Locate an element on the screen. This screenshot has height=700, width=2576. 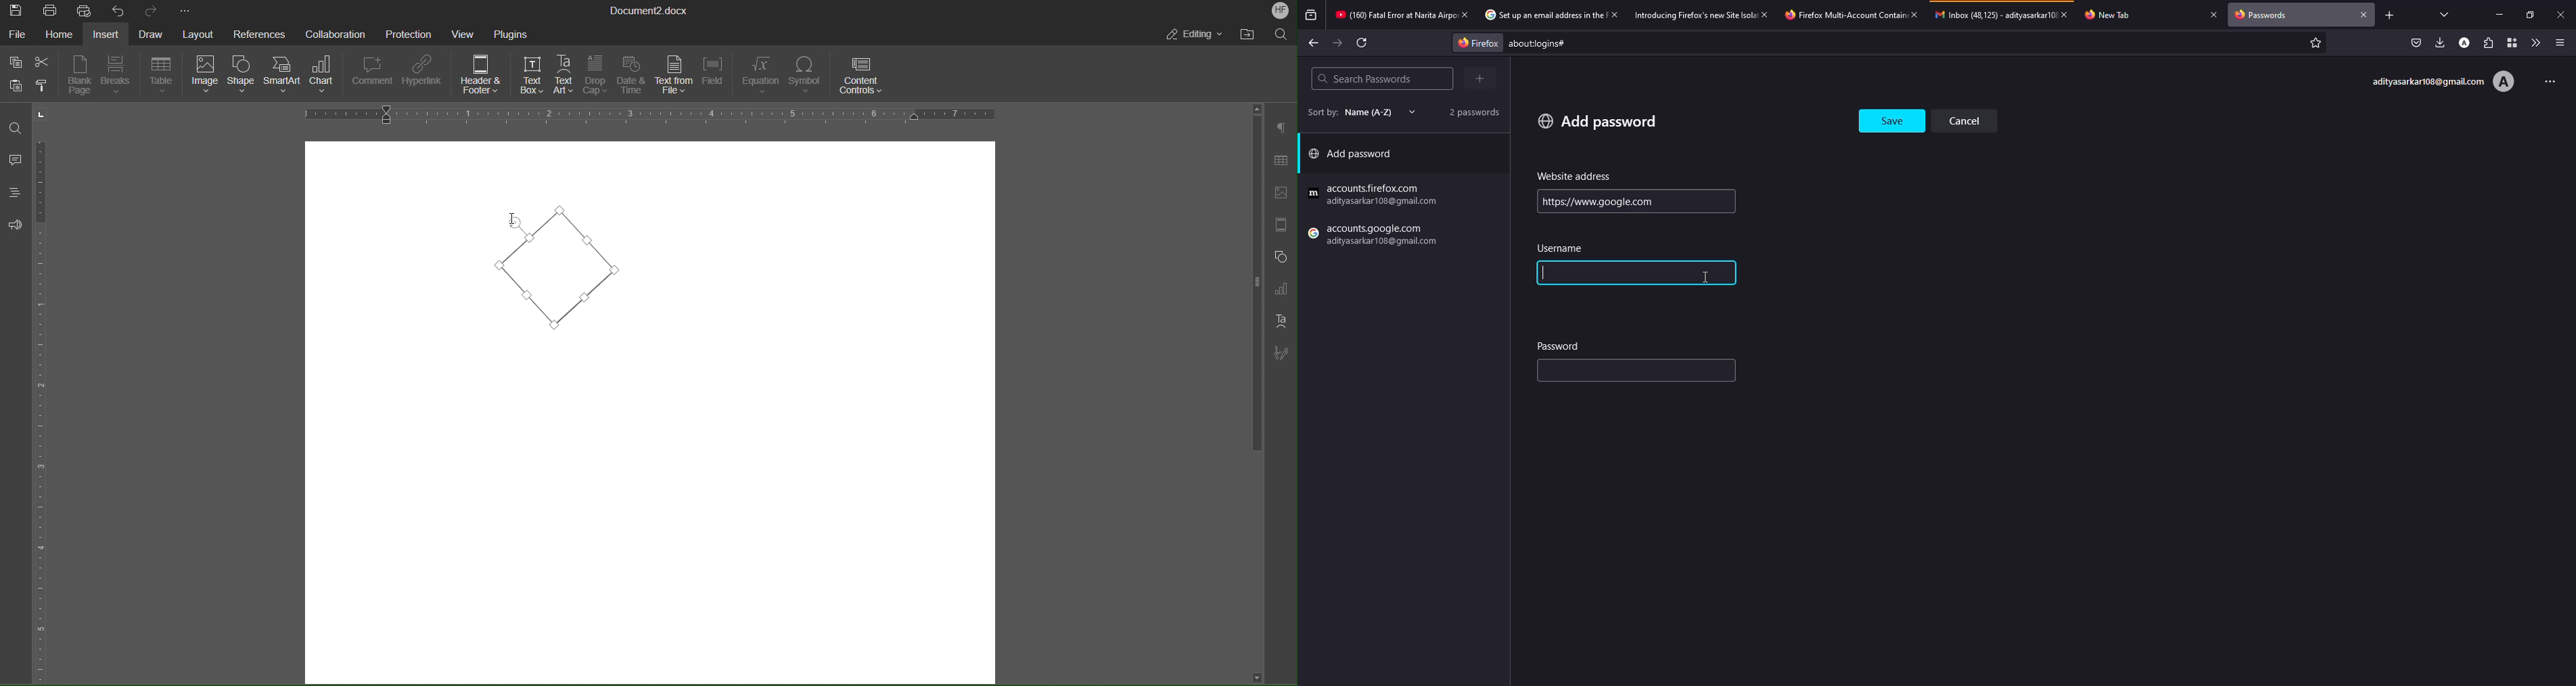
Breaks is located at coordinates (118, 76).